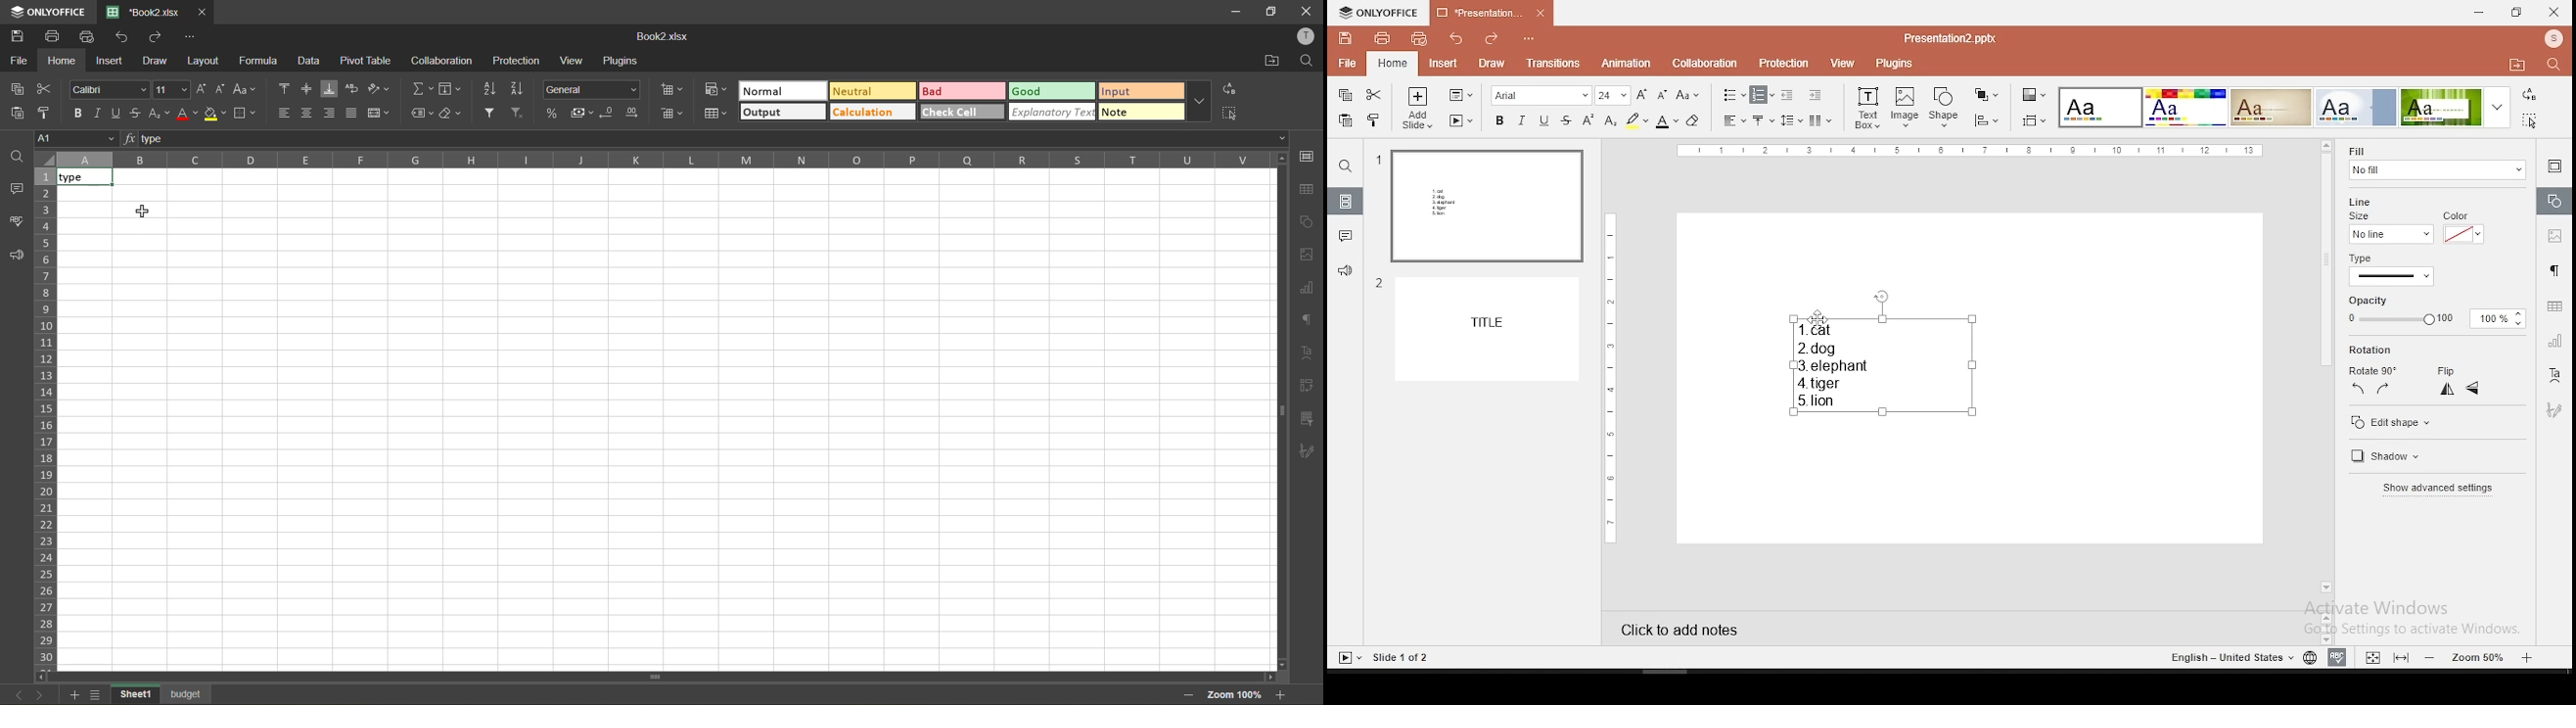 This screenshot has width=2576, height=728. Describe the element at coordinates (2434, 161) in the screenshot. I see `fill settings` at that location.